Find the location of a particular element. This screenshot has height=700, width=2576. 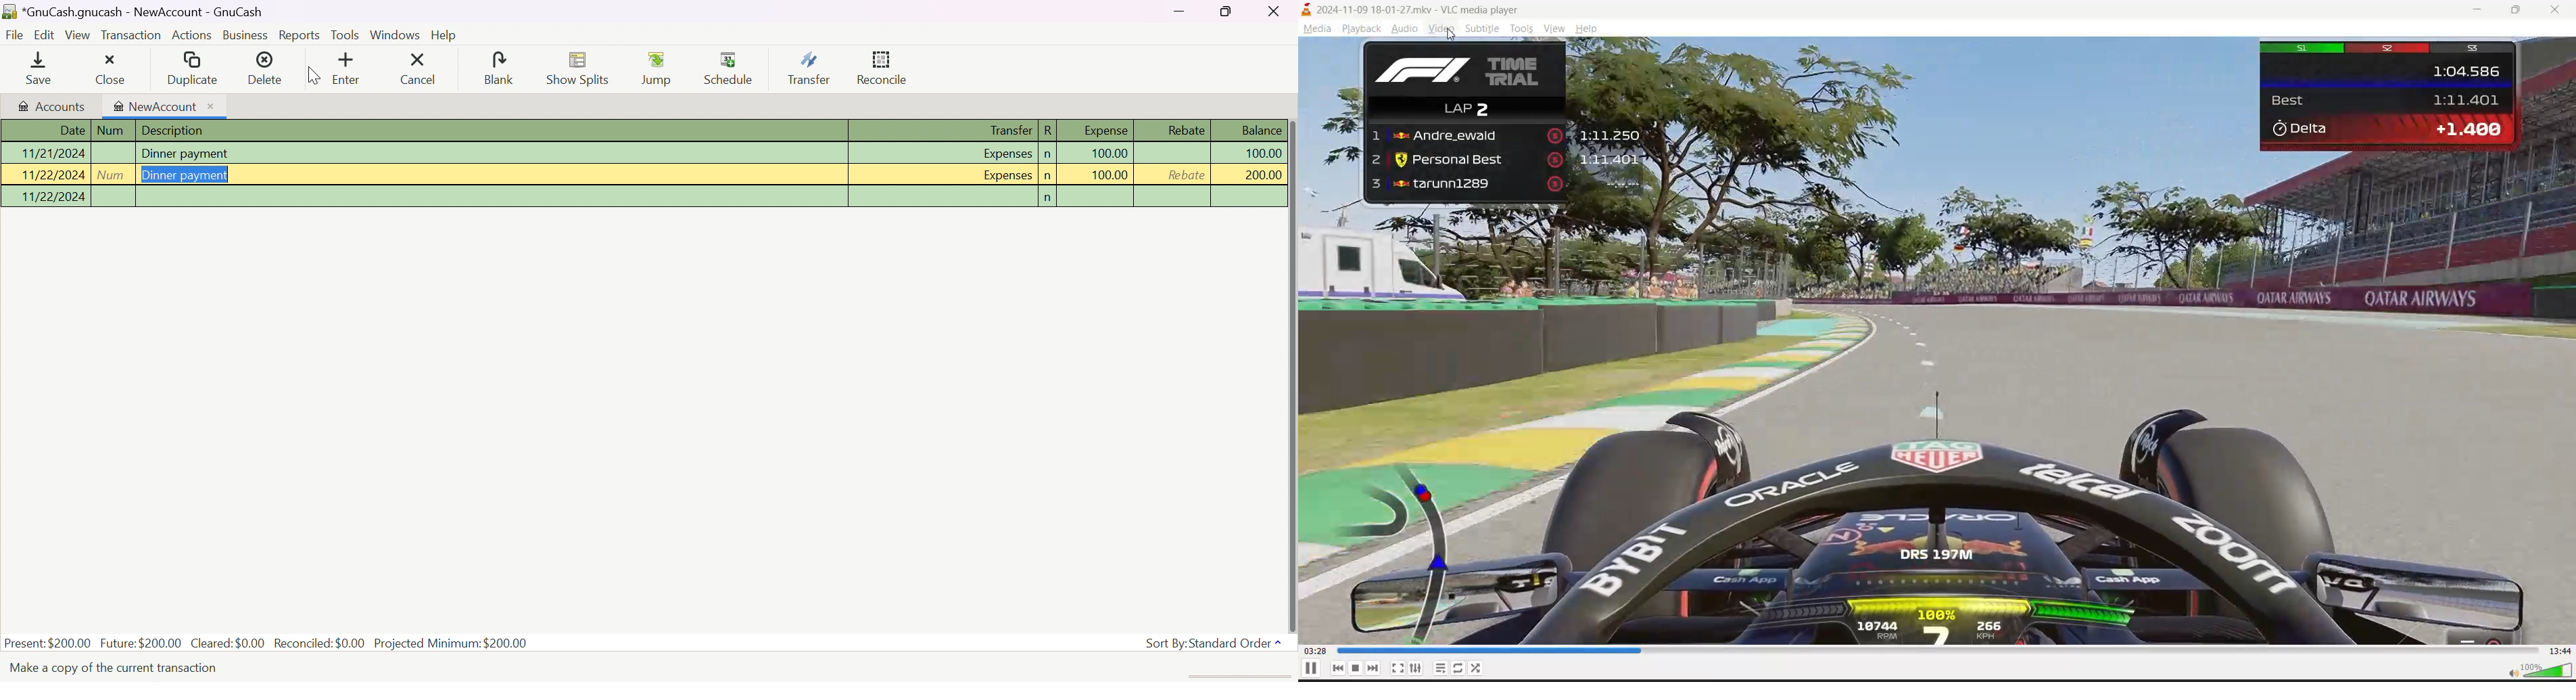

NewAccount is located at coordinates (164, 107).